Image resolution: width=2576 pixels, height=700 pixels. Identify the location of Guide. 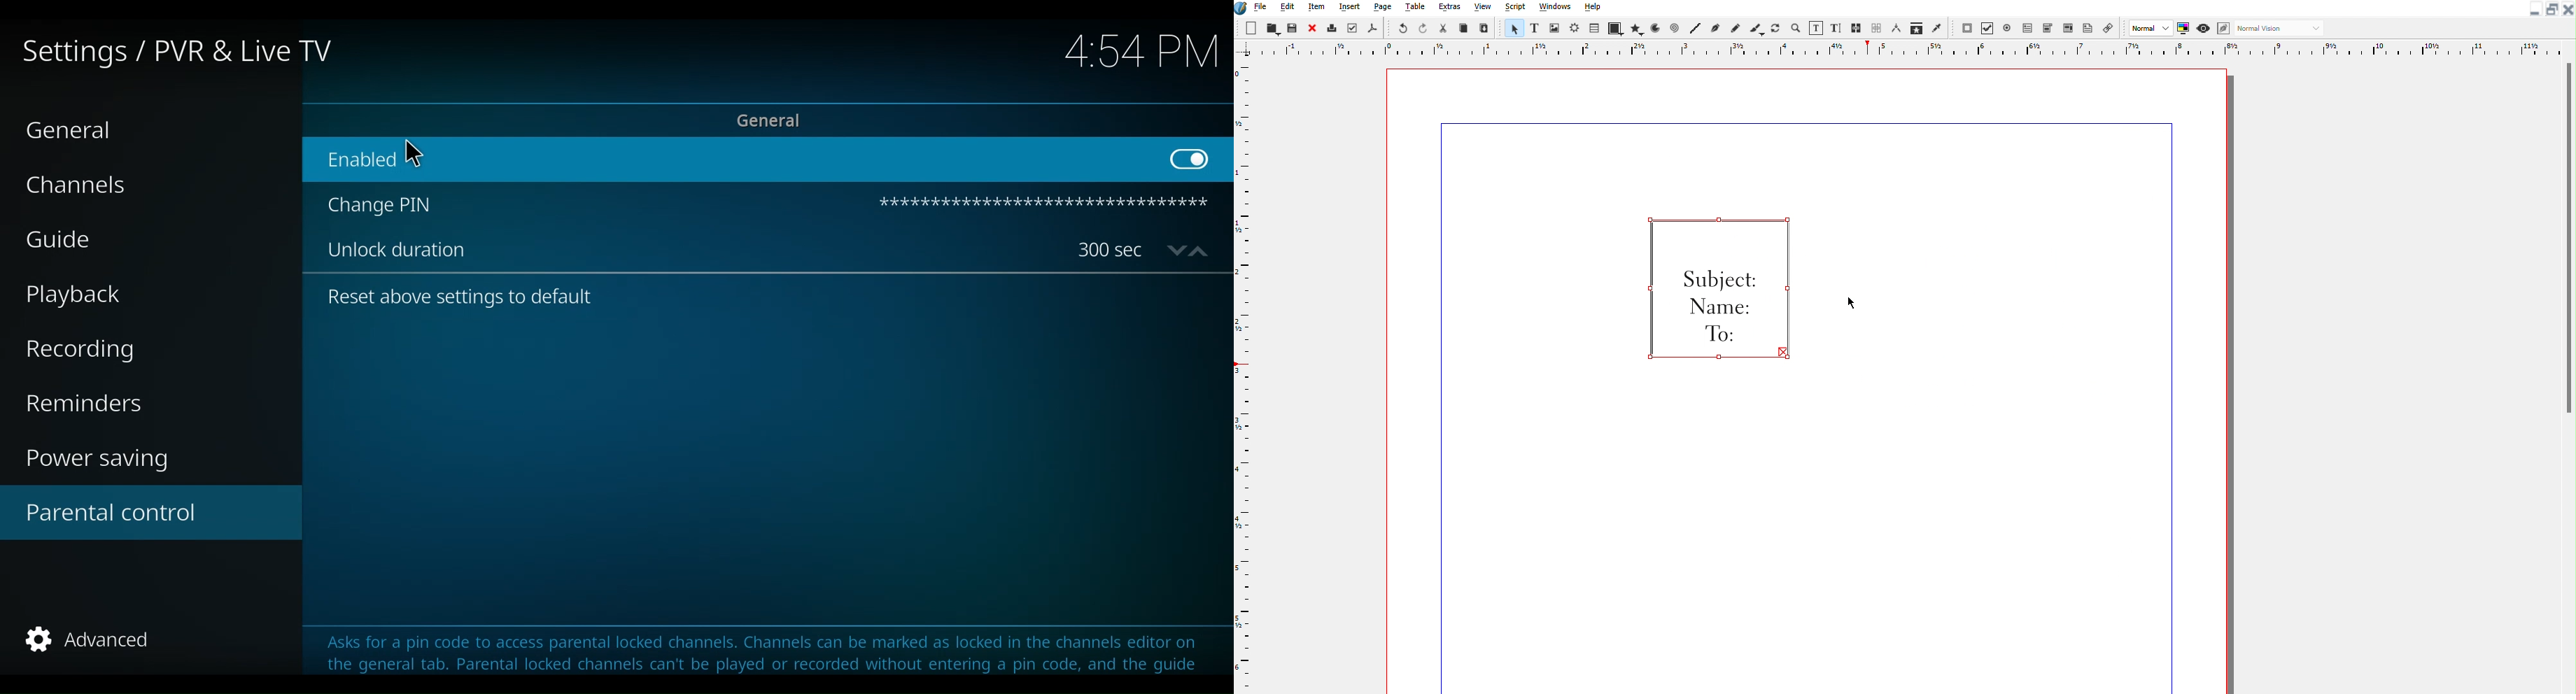
(61, 239).